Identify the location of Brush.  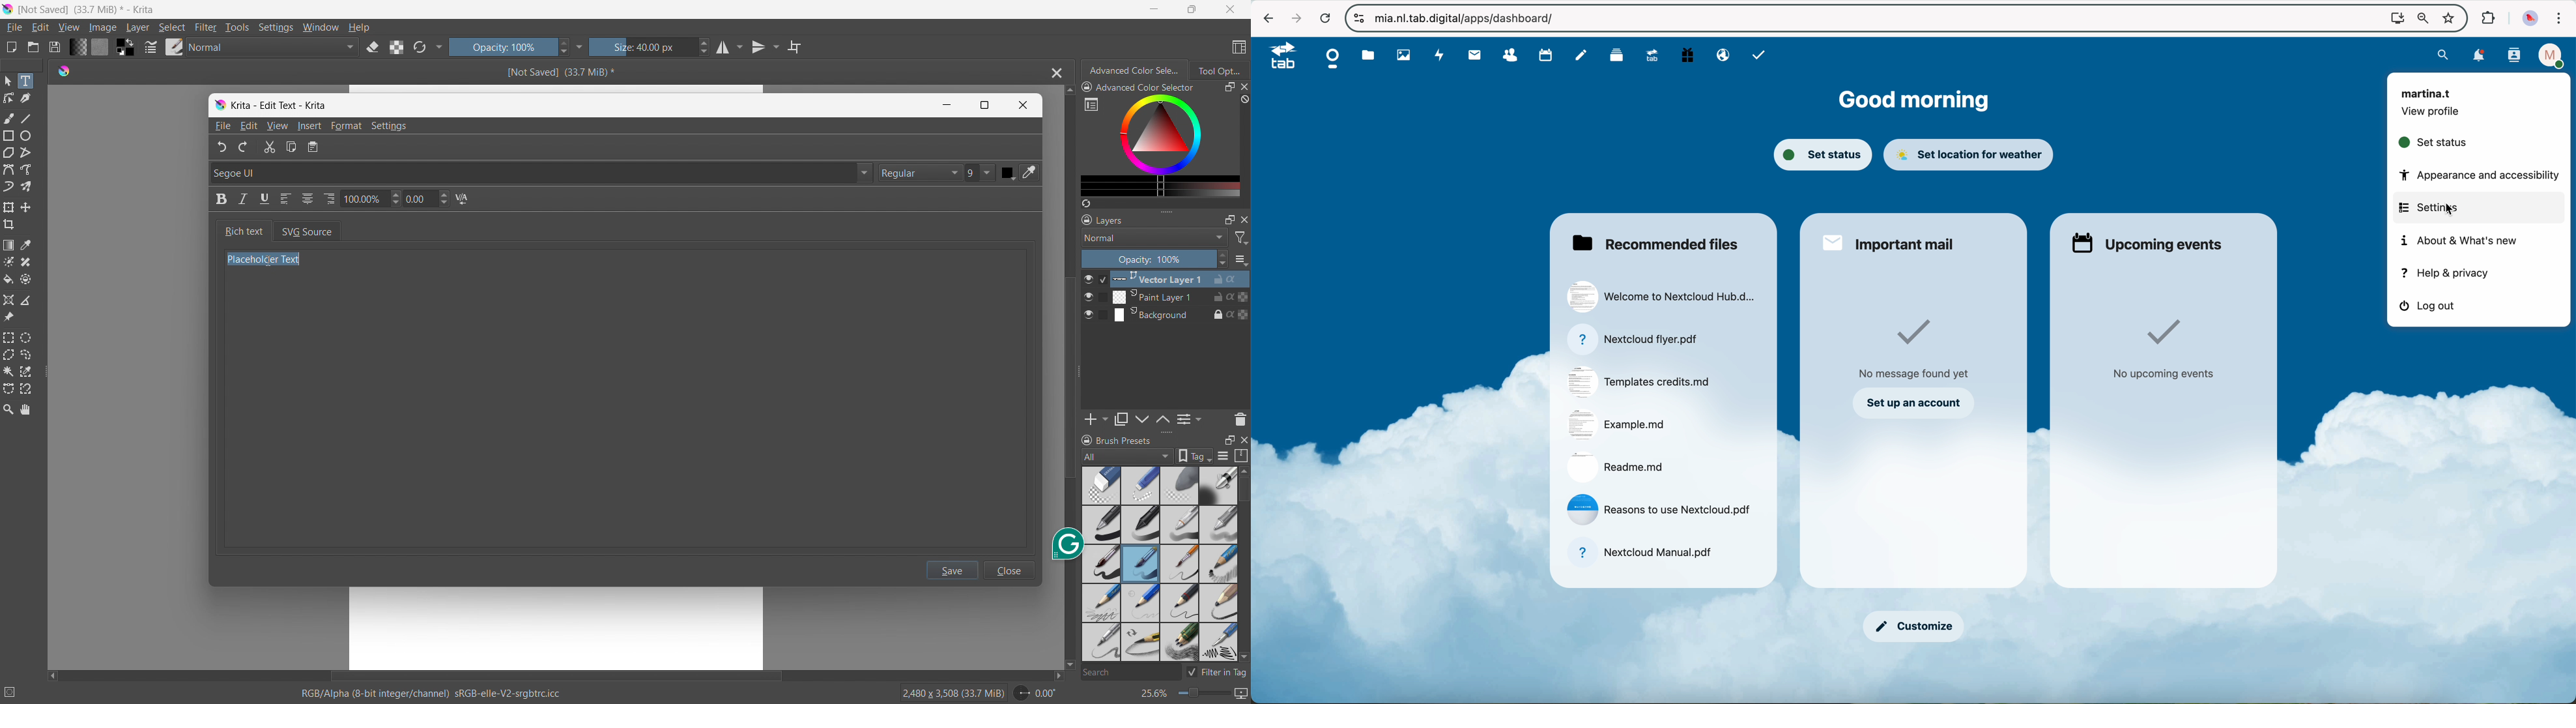
(1101, 563).